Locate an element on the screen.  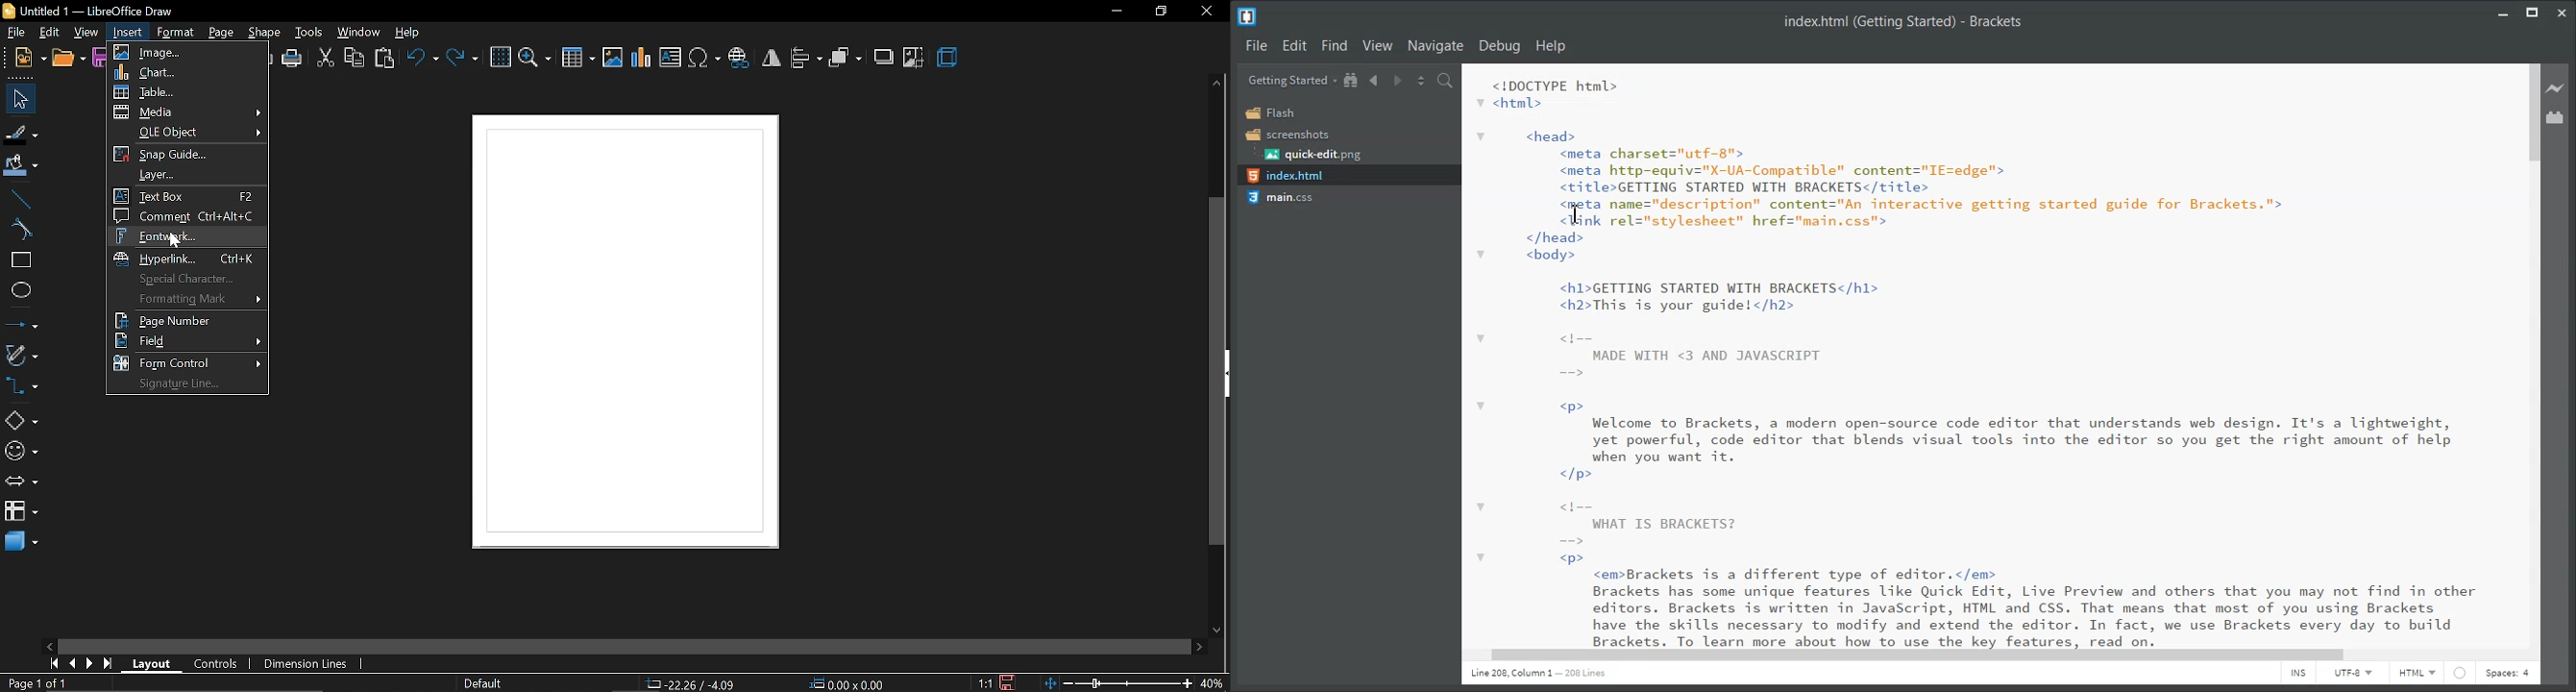
flip is located at coordinates (772, 58).